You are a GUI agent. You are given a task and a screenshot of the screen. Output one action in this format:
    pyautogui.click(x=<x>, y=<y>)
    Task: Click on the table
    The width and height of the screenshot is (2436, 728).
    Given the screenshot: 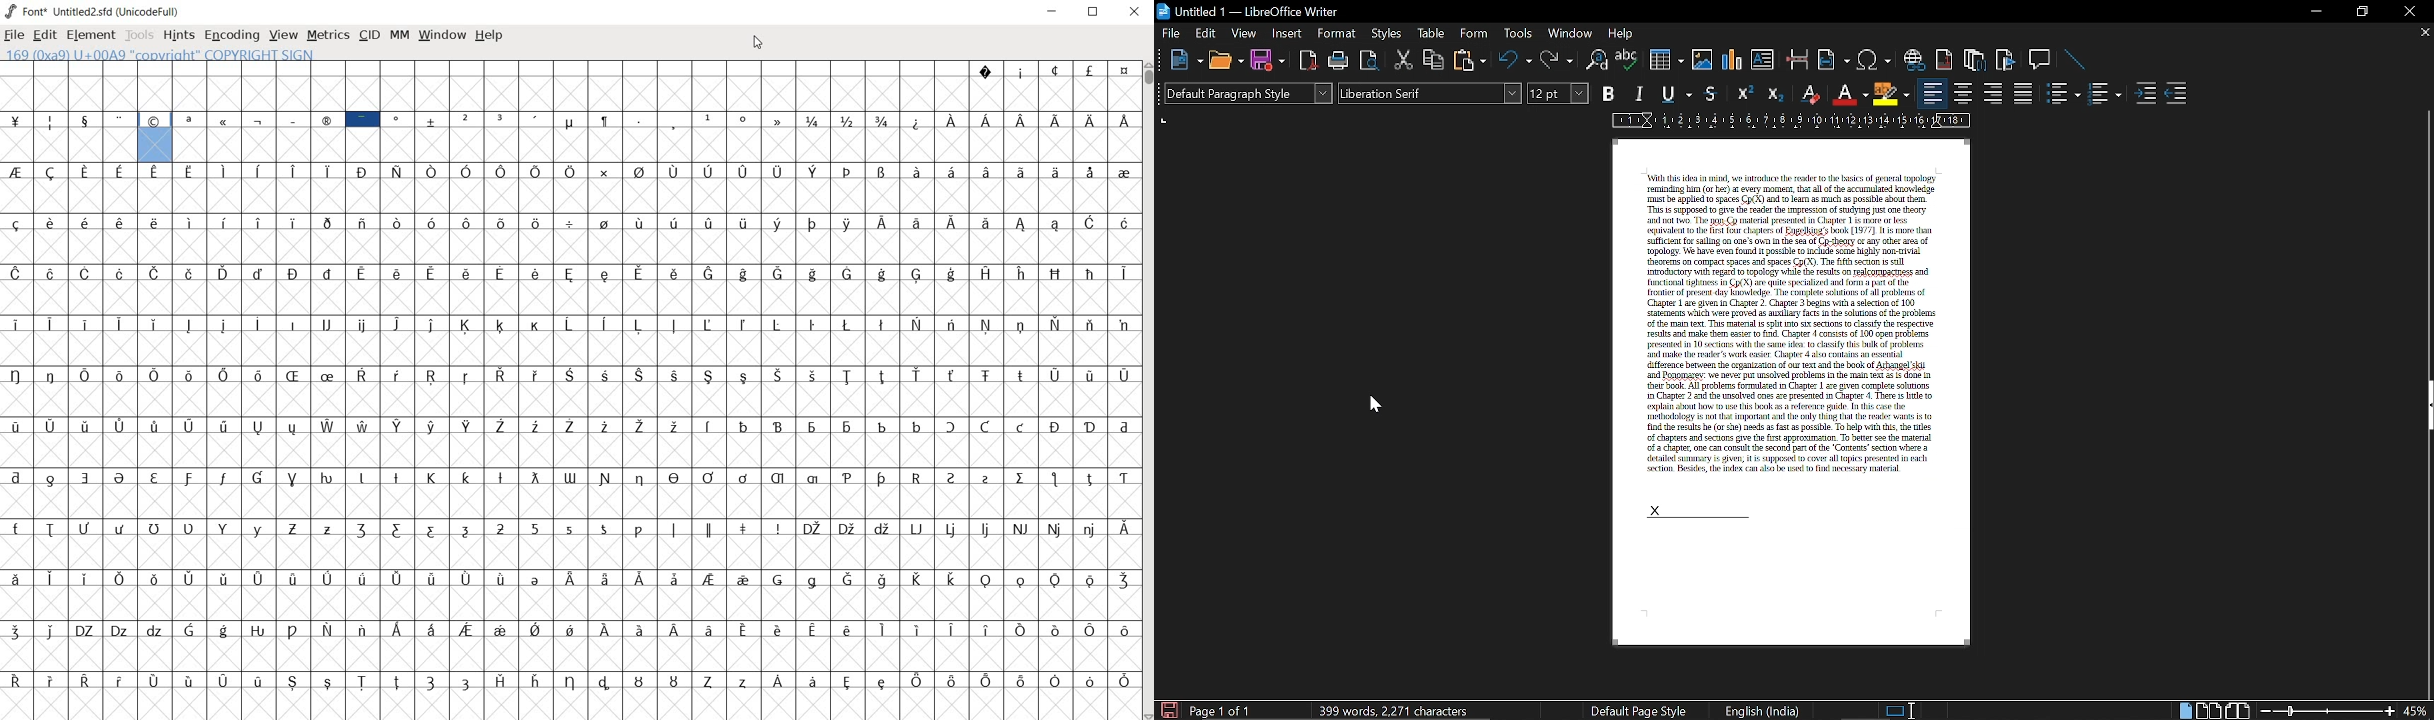 What is the action you would take?
    pyautogui.click(x=1432, y=35)
    